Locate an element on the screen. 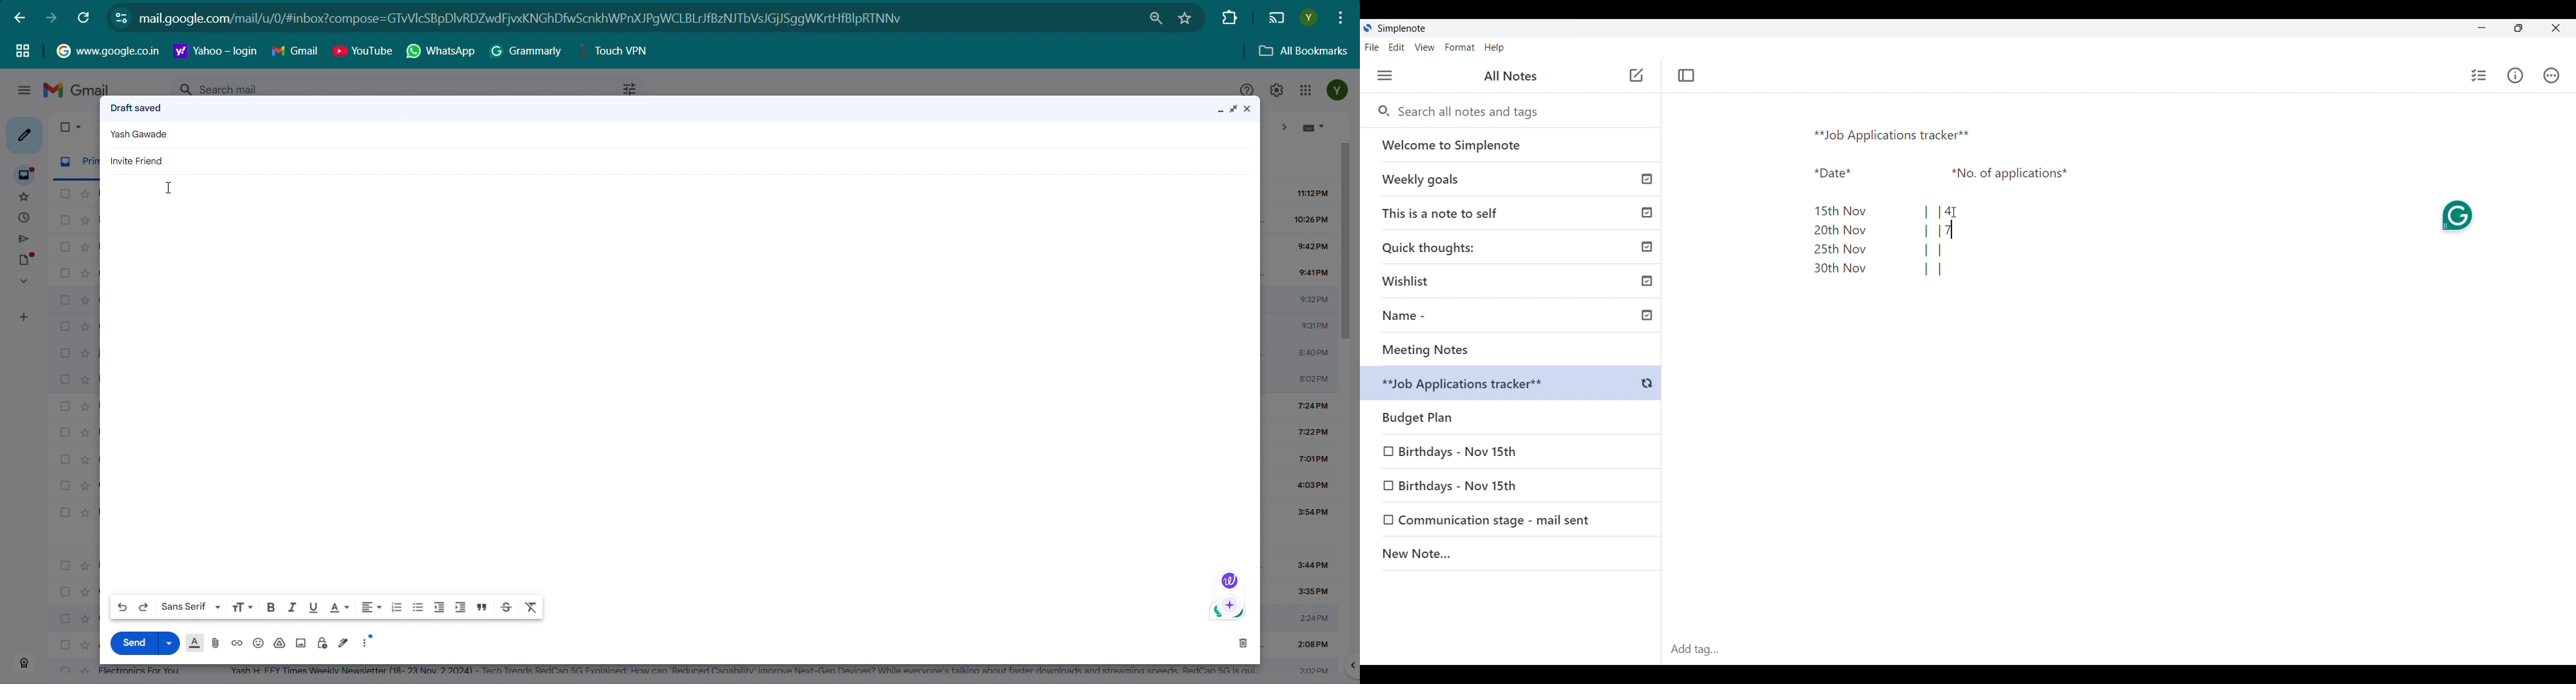  More send option is located at coordinates (170, 642).